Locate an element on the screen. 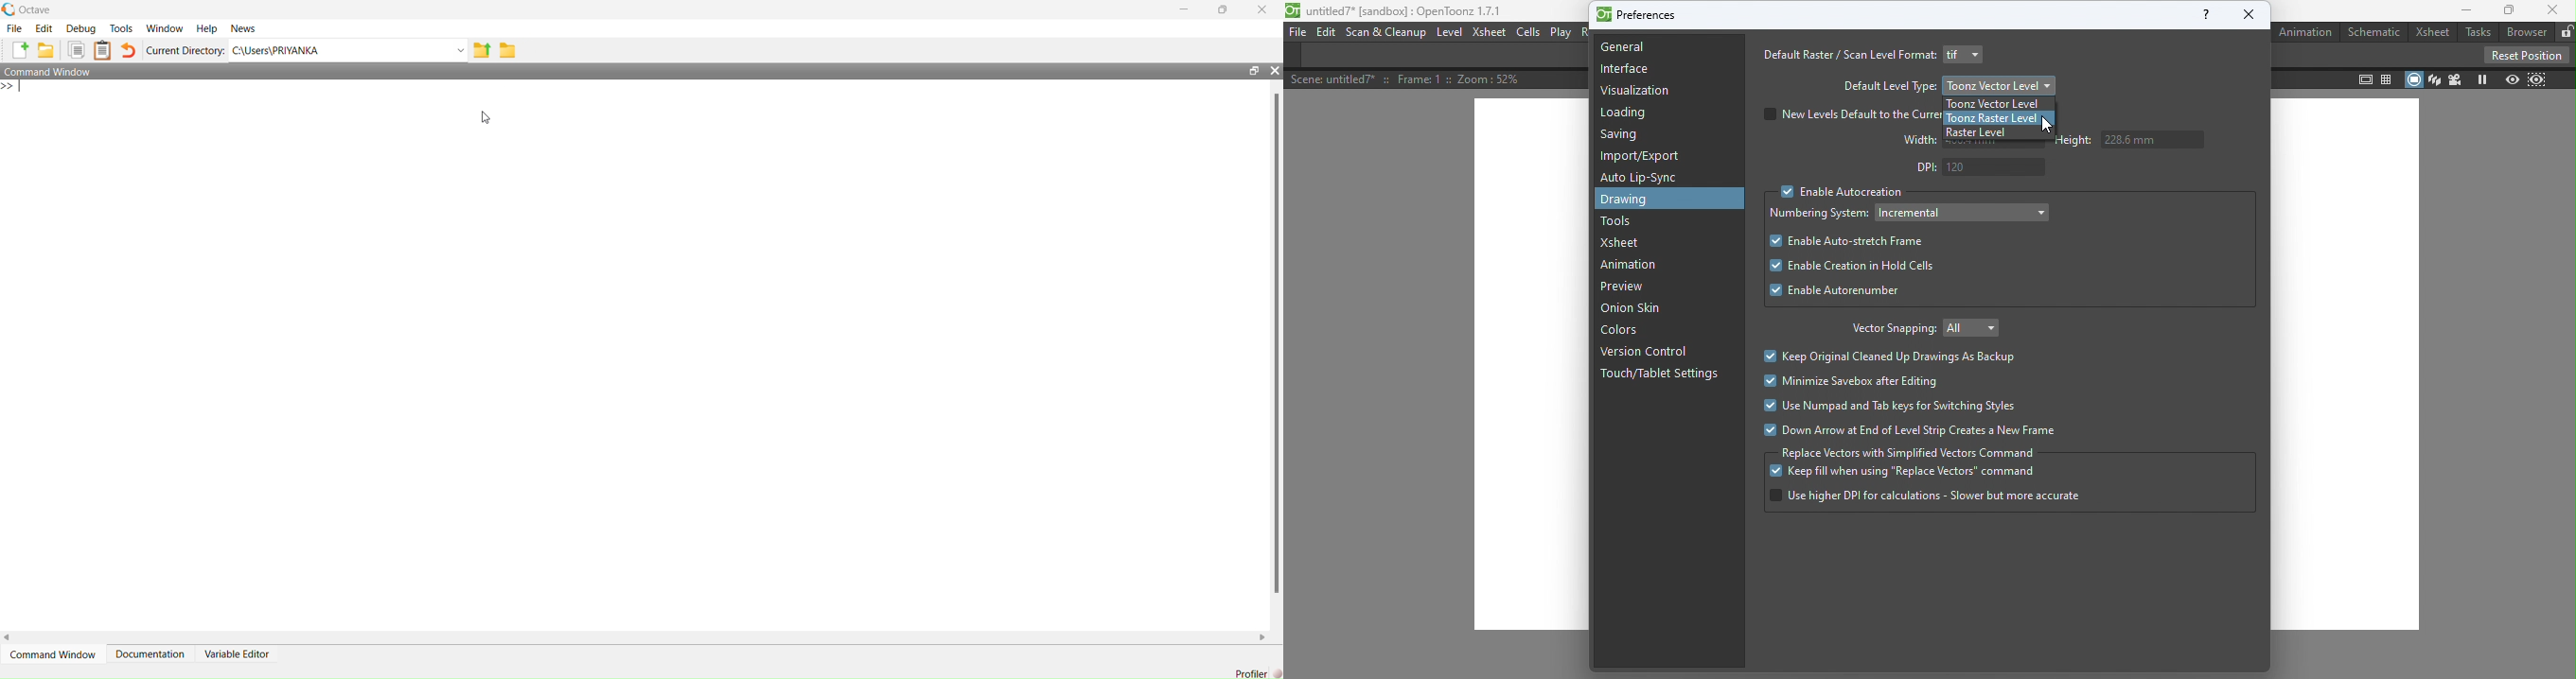 This screenshot has width=2576, height=700. minimise is located at coordinates (1188, 8).